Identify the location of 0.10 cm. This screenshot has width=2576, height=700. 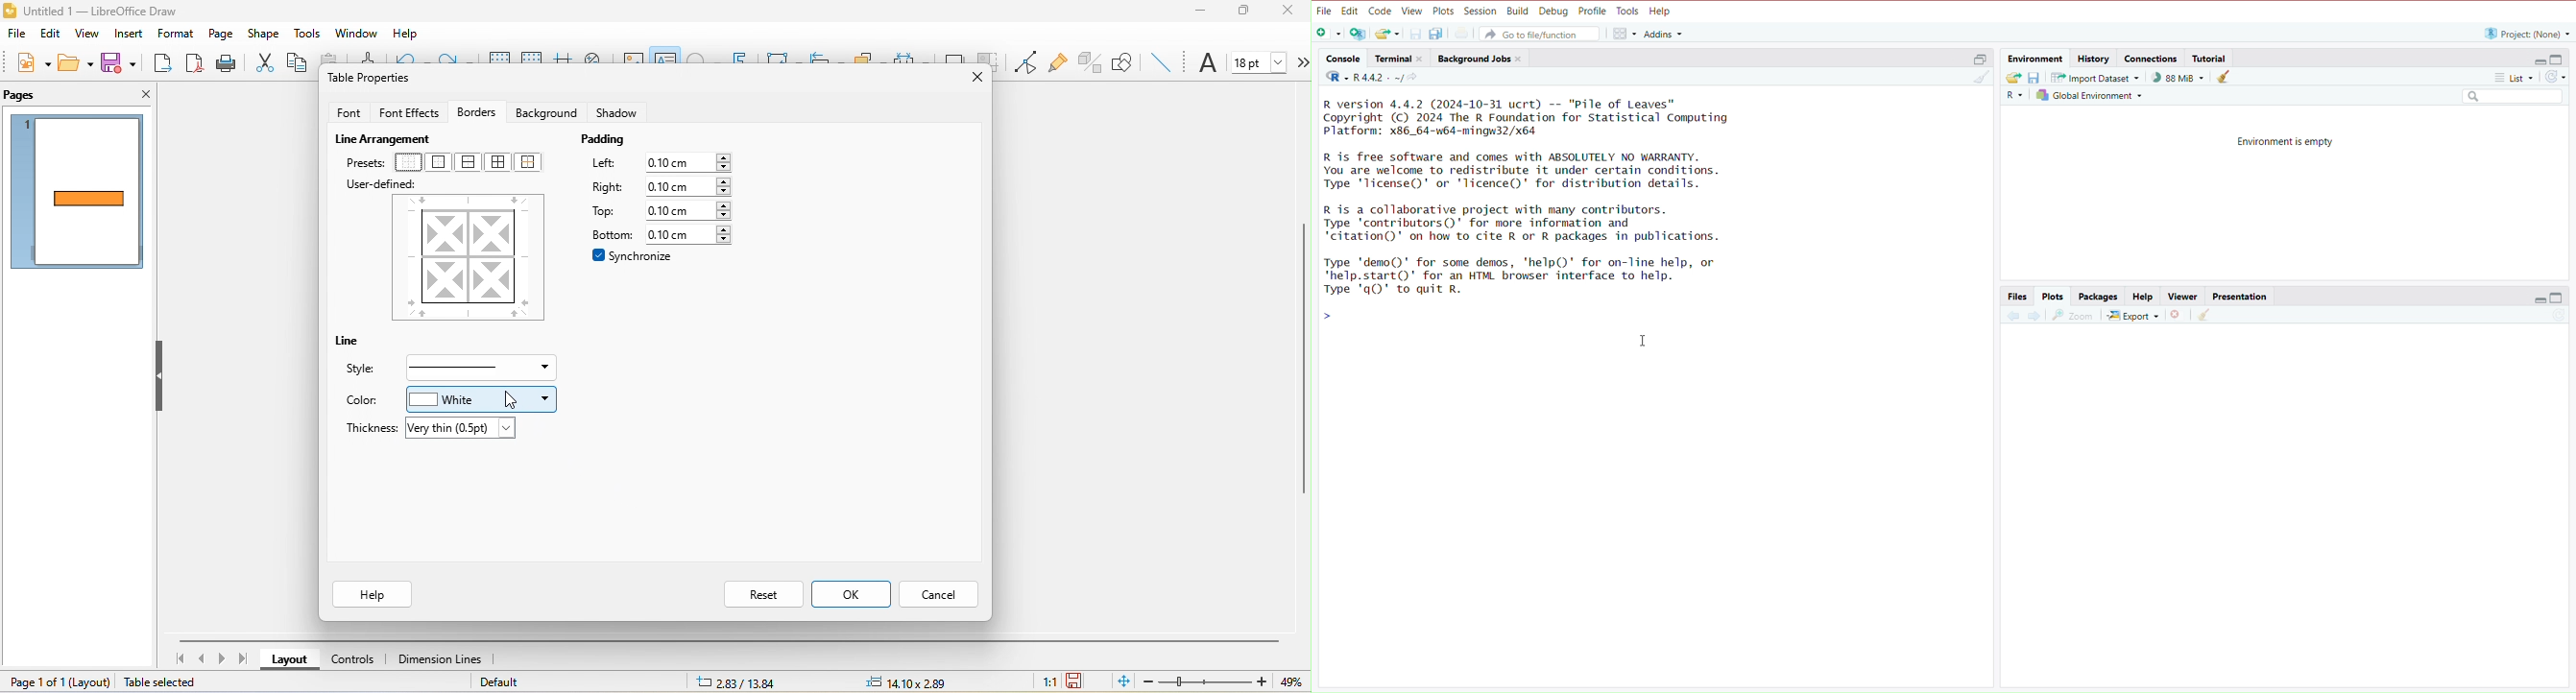
(693, 232).